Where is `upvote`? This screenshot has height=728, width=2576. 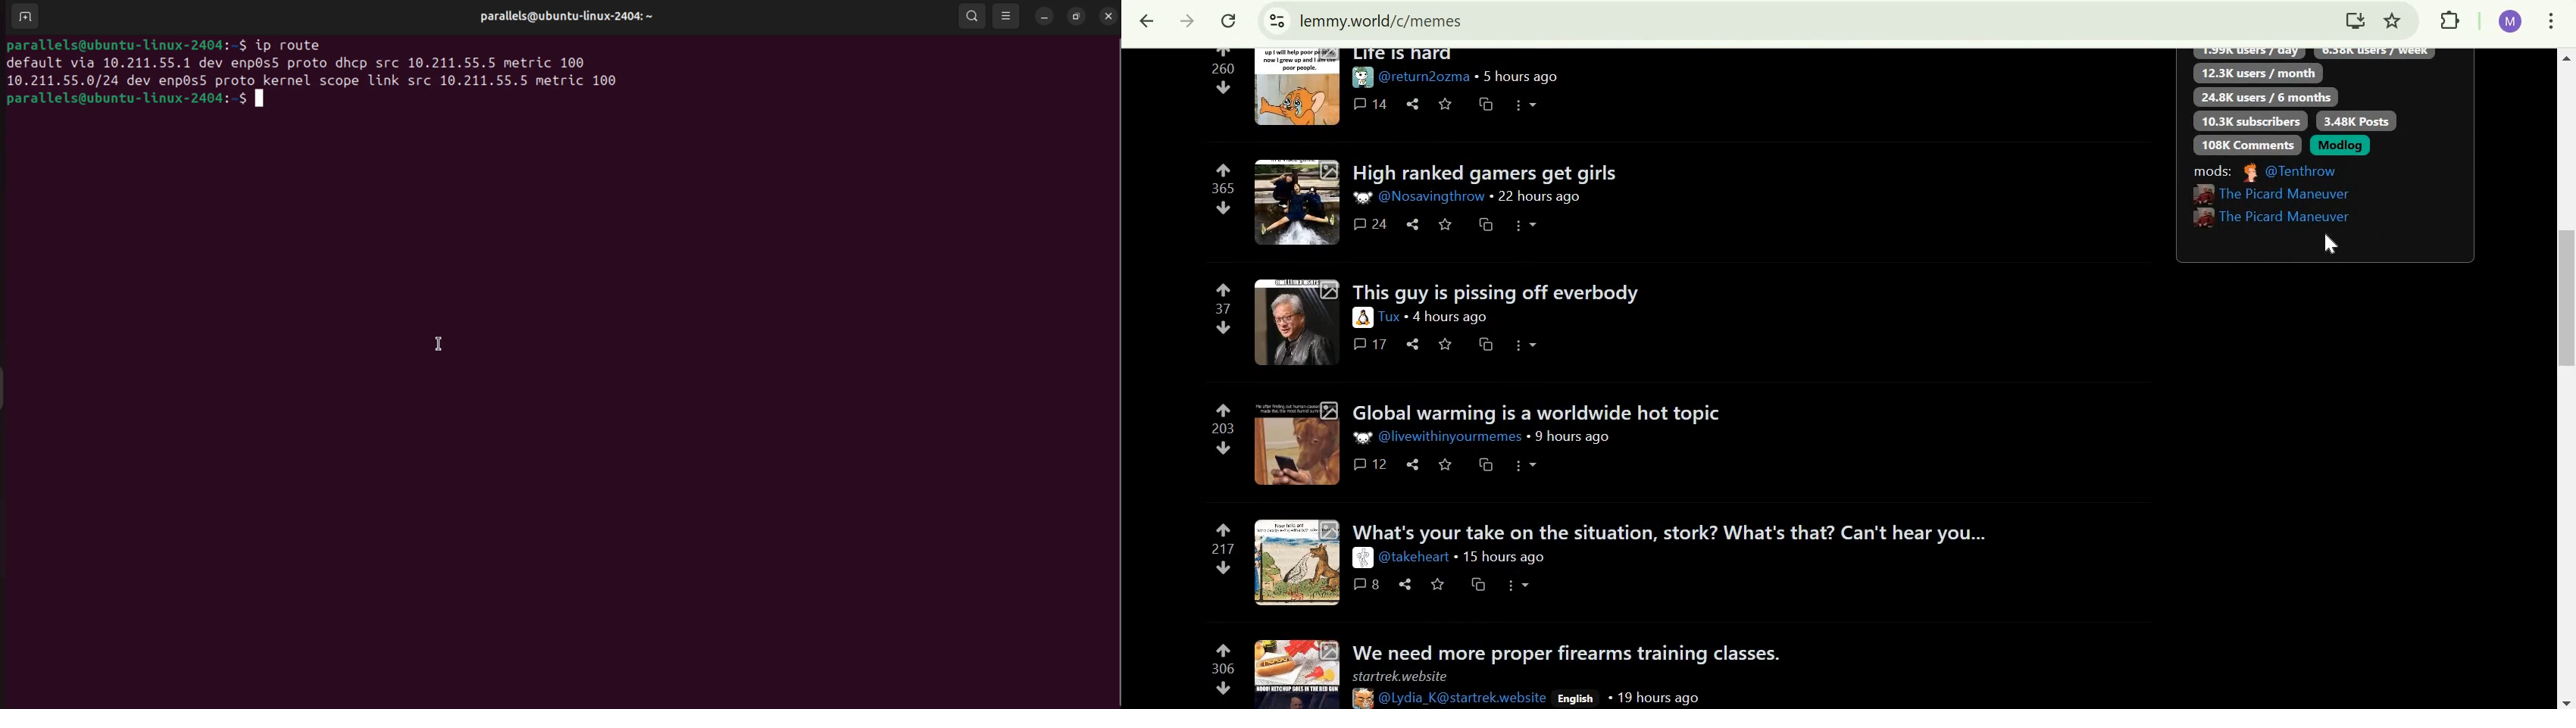
upvote is located at coordinates (1223, 169).